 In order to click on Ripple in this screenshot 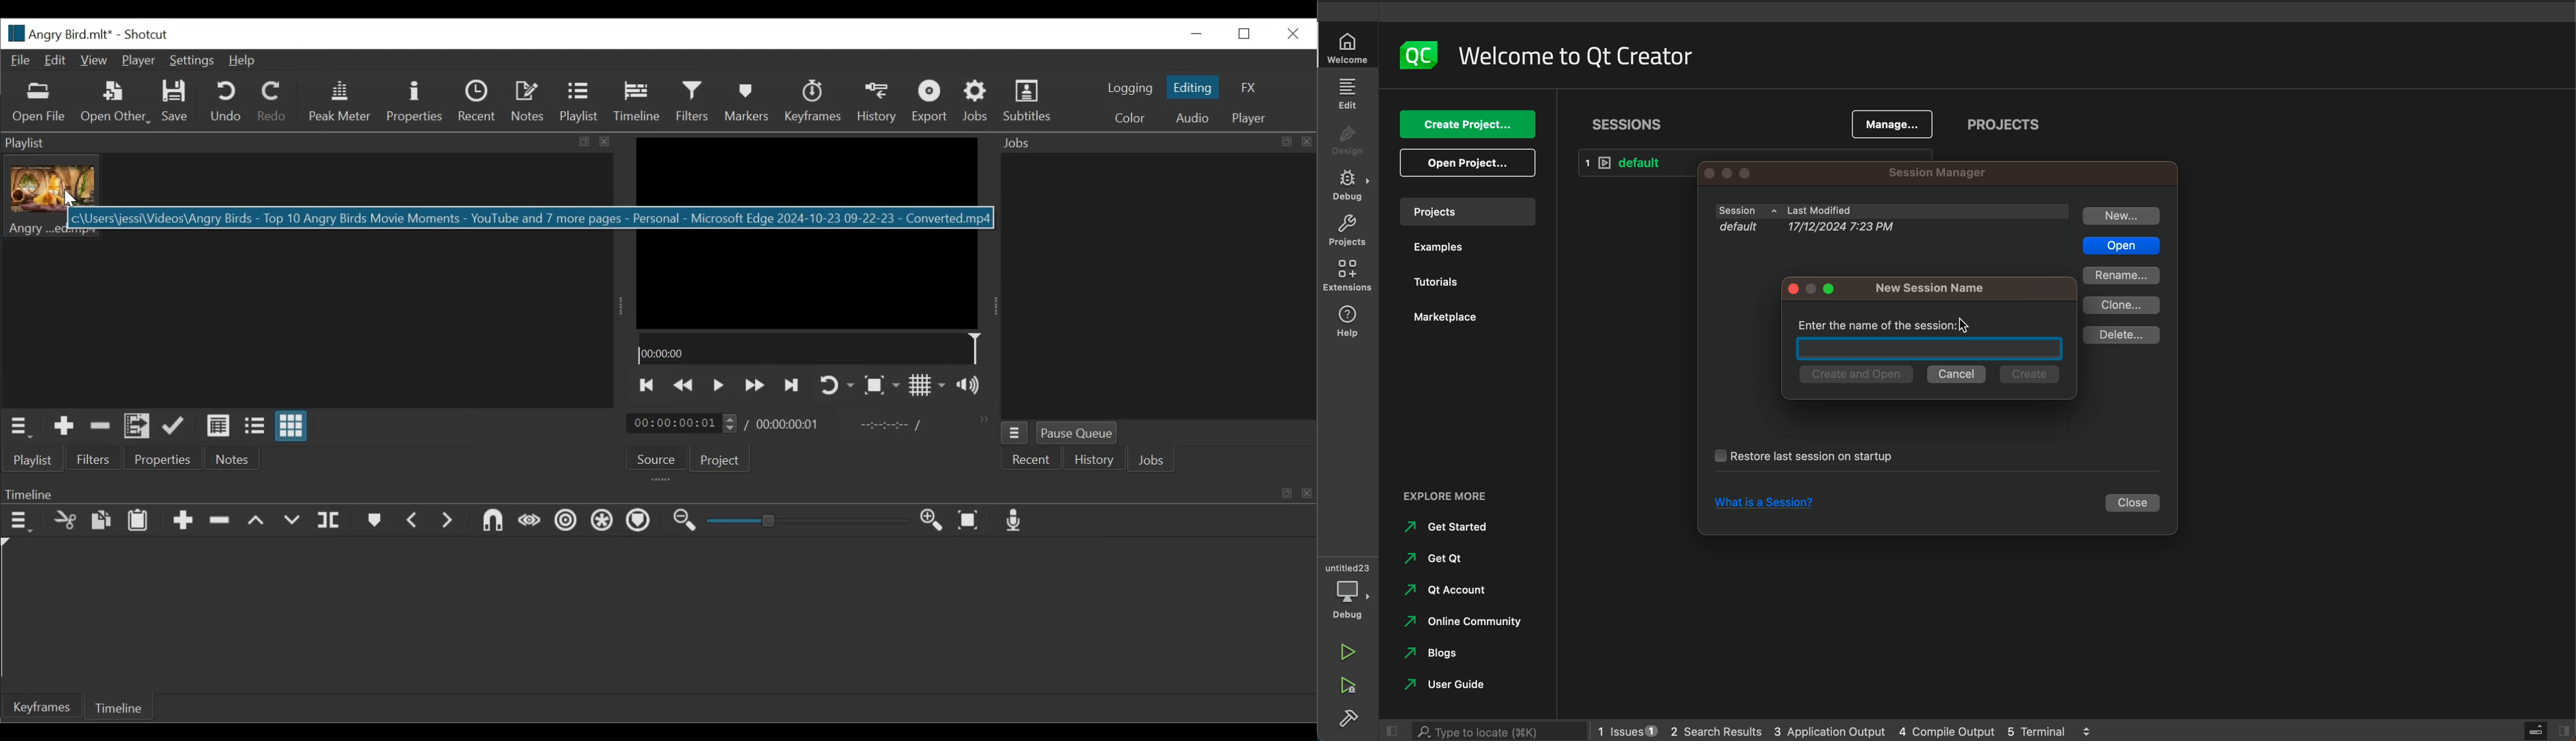, I will do `click(566, 521)`.